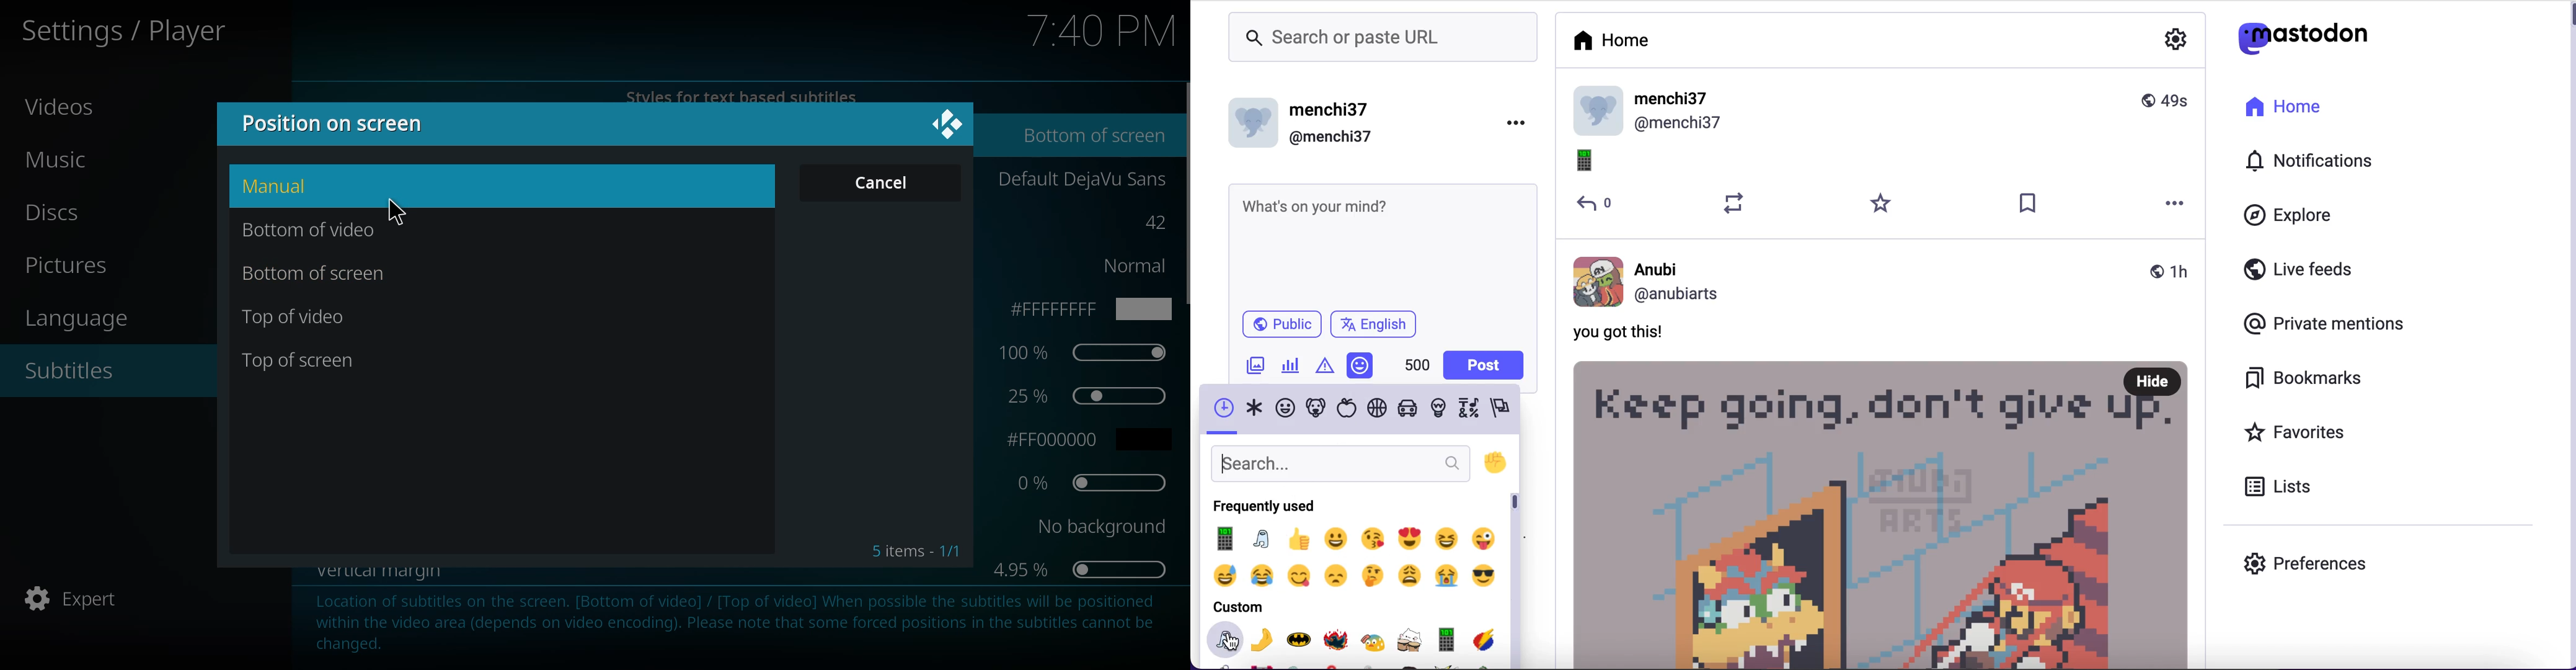 This screenshot has width=2576, height=672. I want to click on mastodon logo, so click(2296, 39).